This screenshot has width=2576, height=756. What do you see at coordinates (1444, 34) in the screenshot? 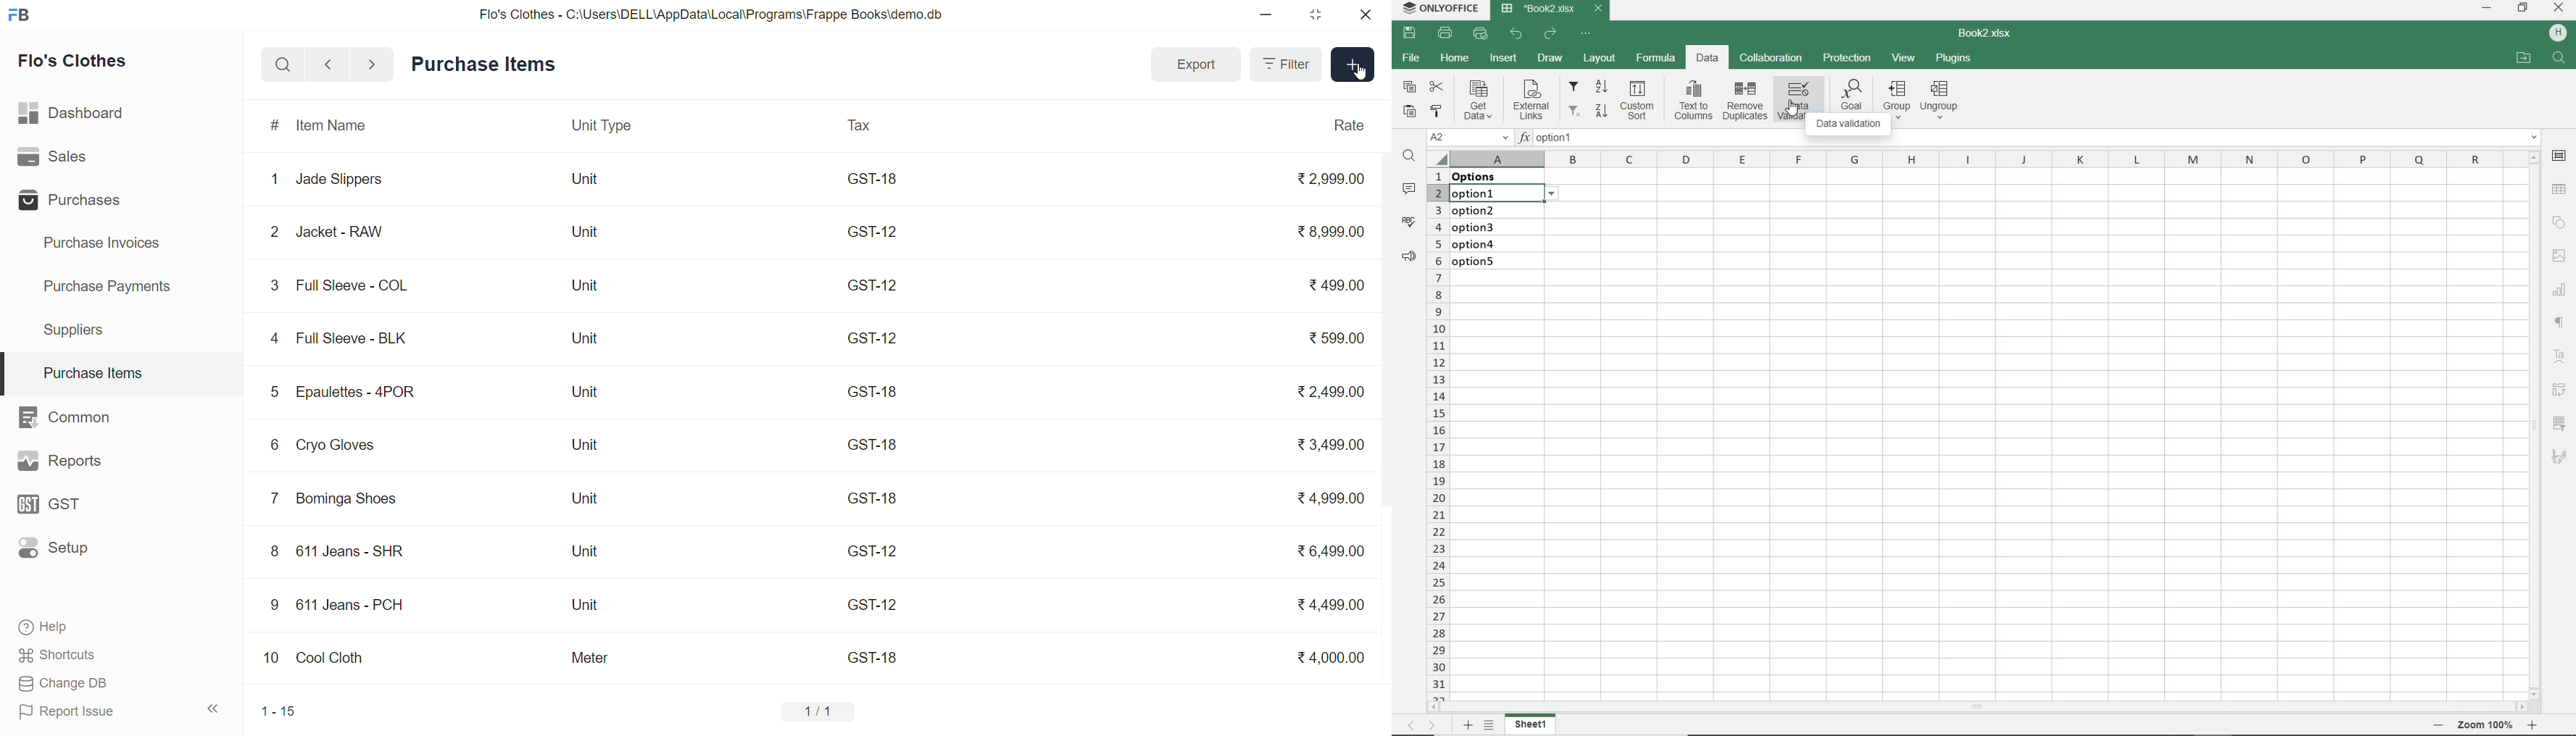
I see `PRINT` at bounding box center [1444, 34].